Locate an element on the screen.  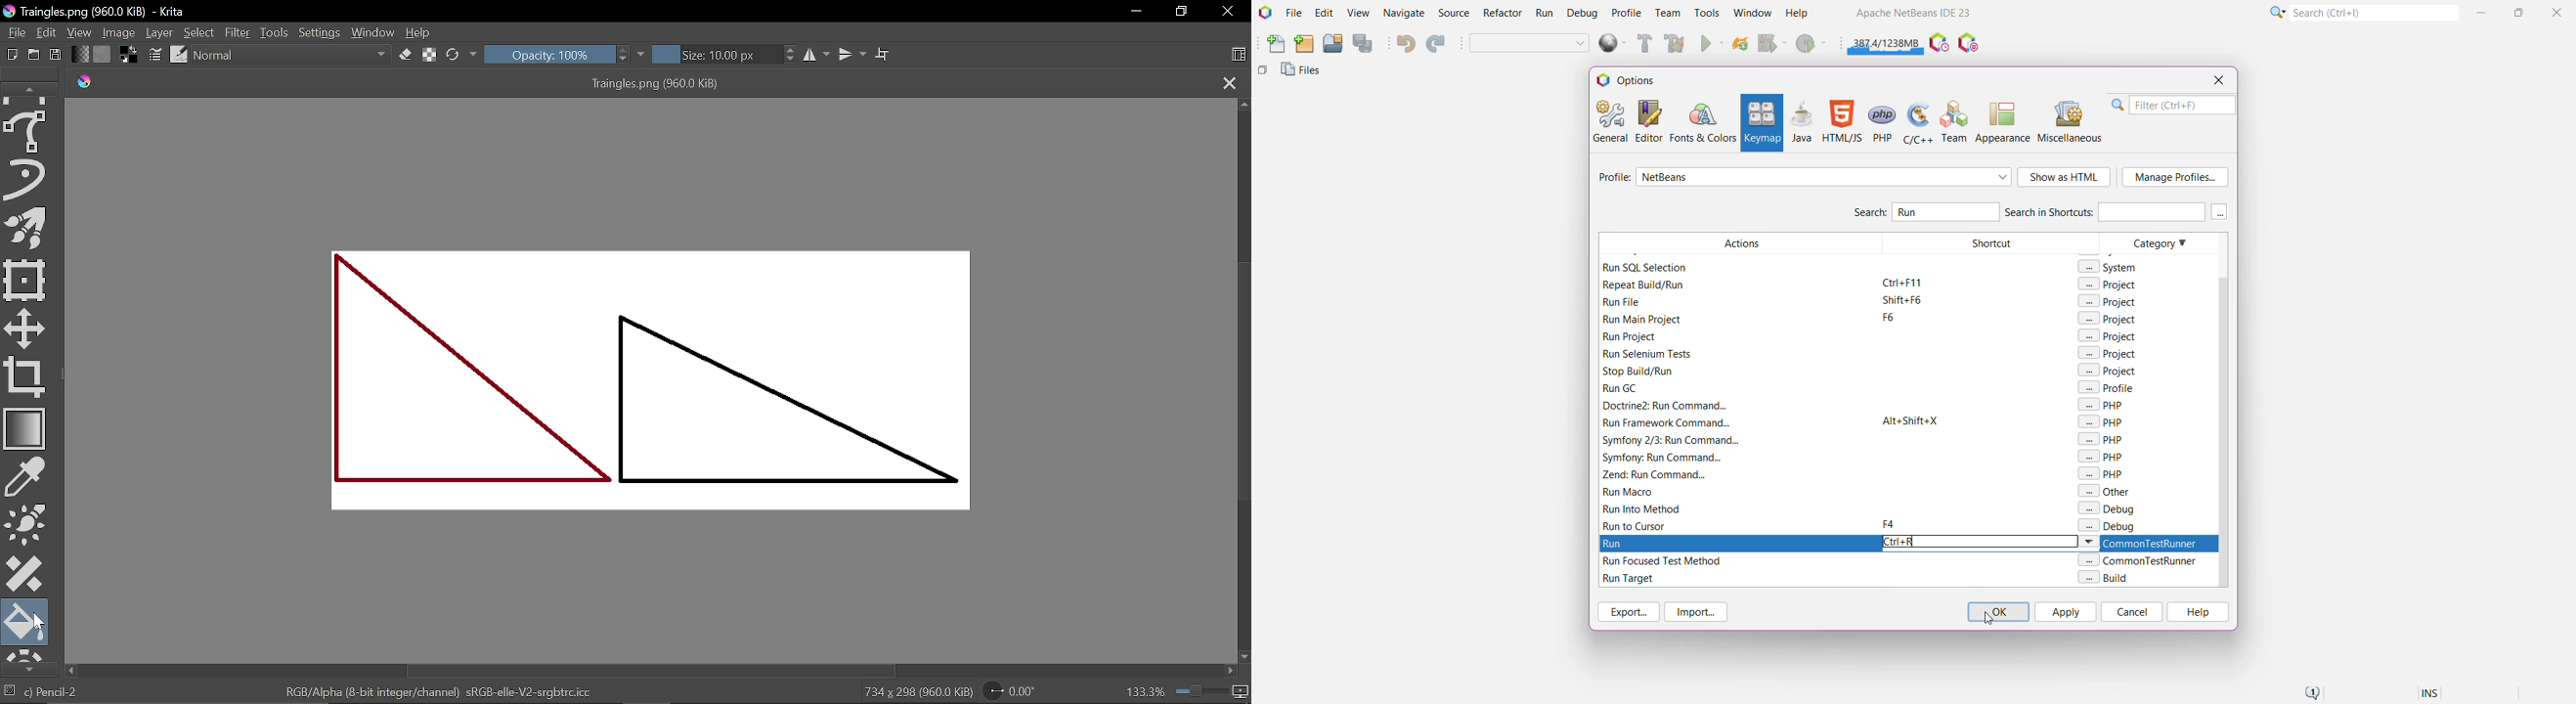
Transform a layer is located at coordinates (25, 281).